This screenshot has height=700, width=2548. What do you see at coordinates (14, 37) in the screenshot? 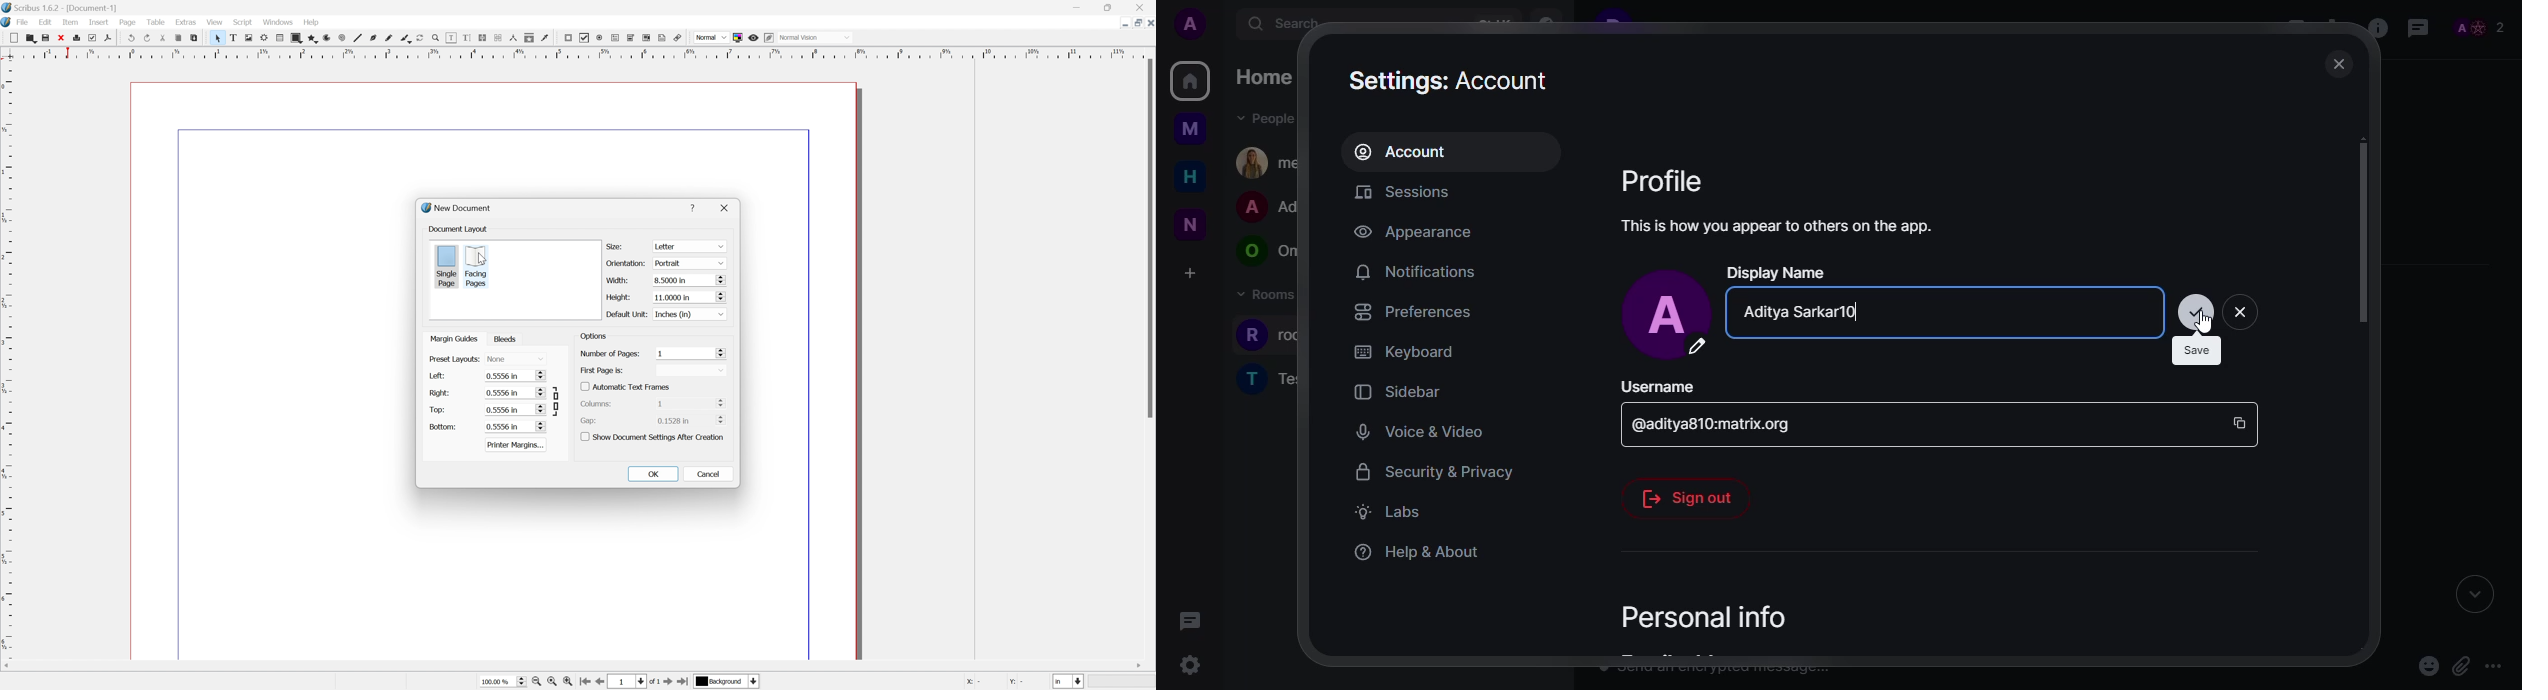
I see `New` at bounding box center [14, 37].